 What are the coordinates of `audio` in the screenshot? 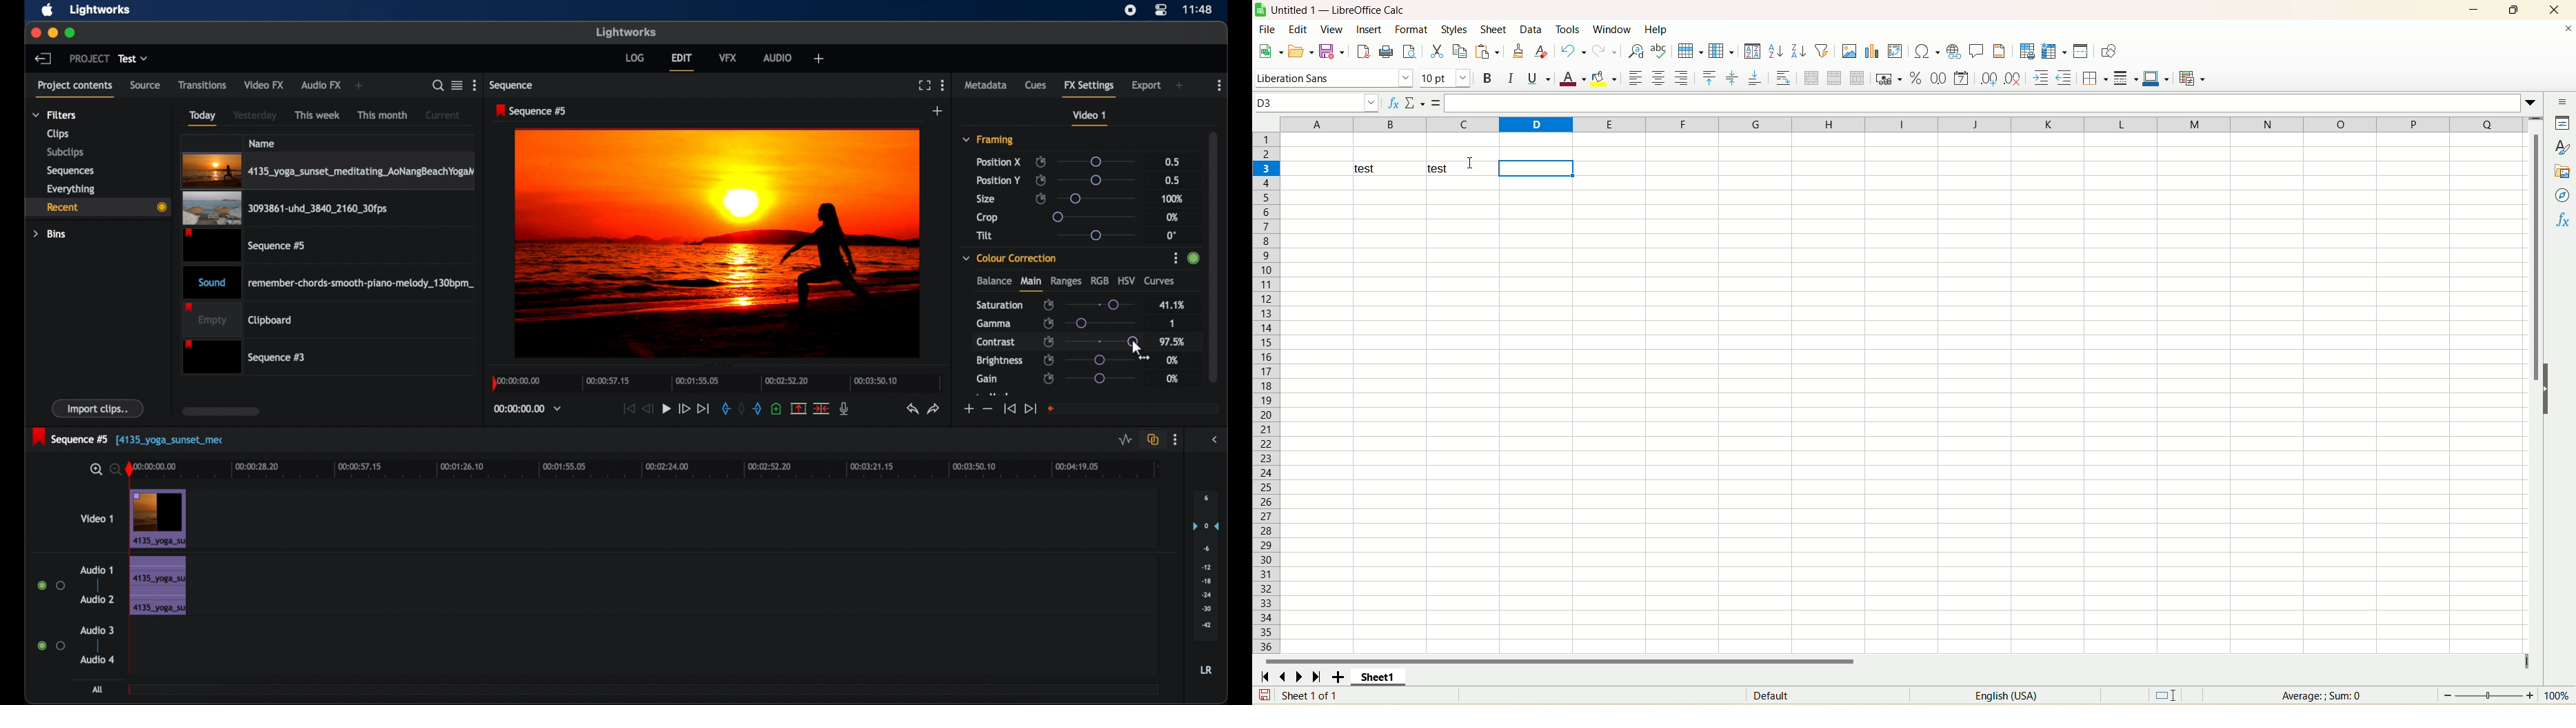 It's located at (779, 57).